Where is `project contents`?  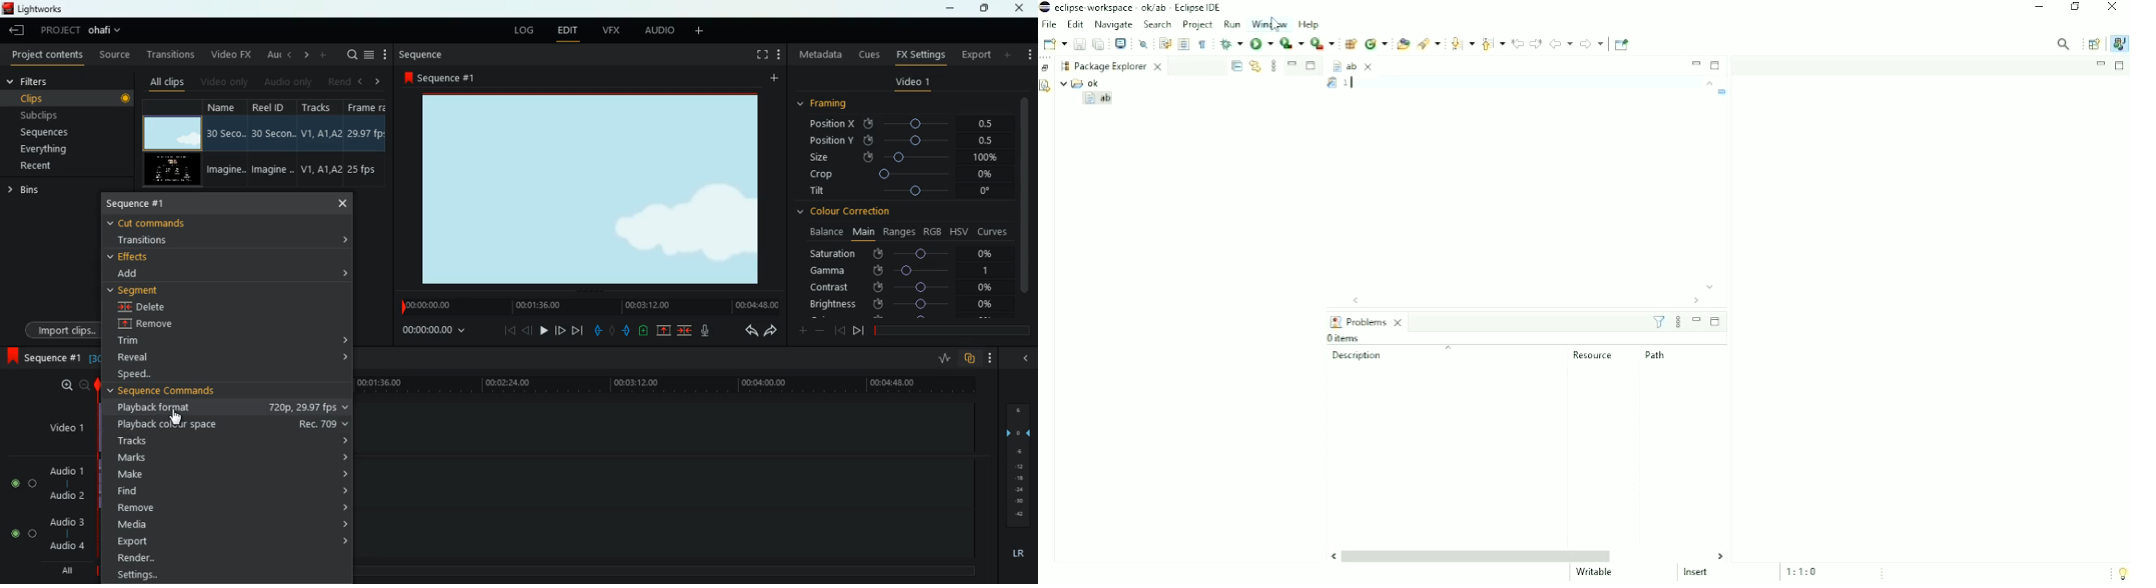
project contents is located at coordinates (49, 55).